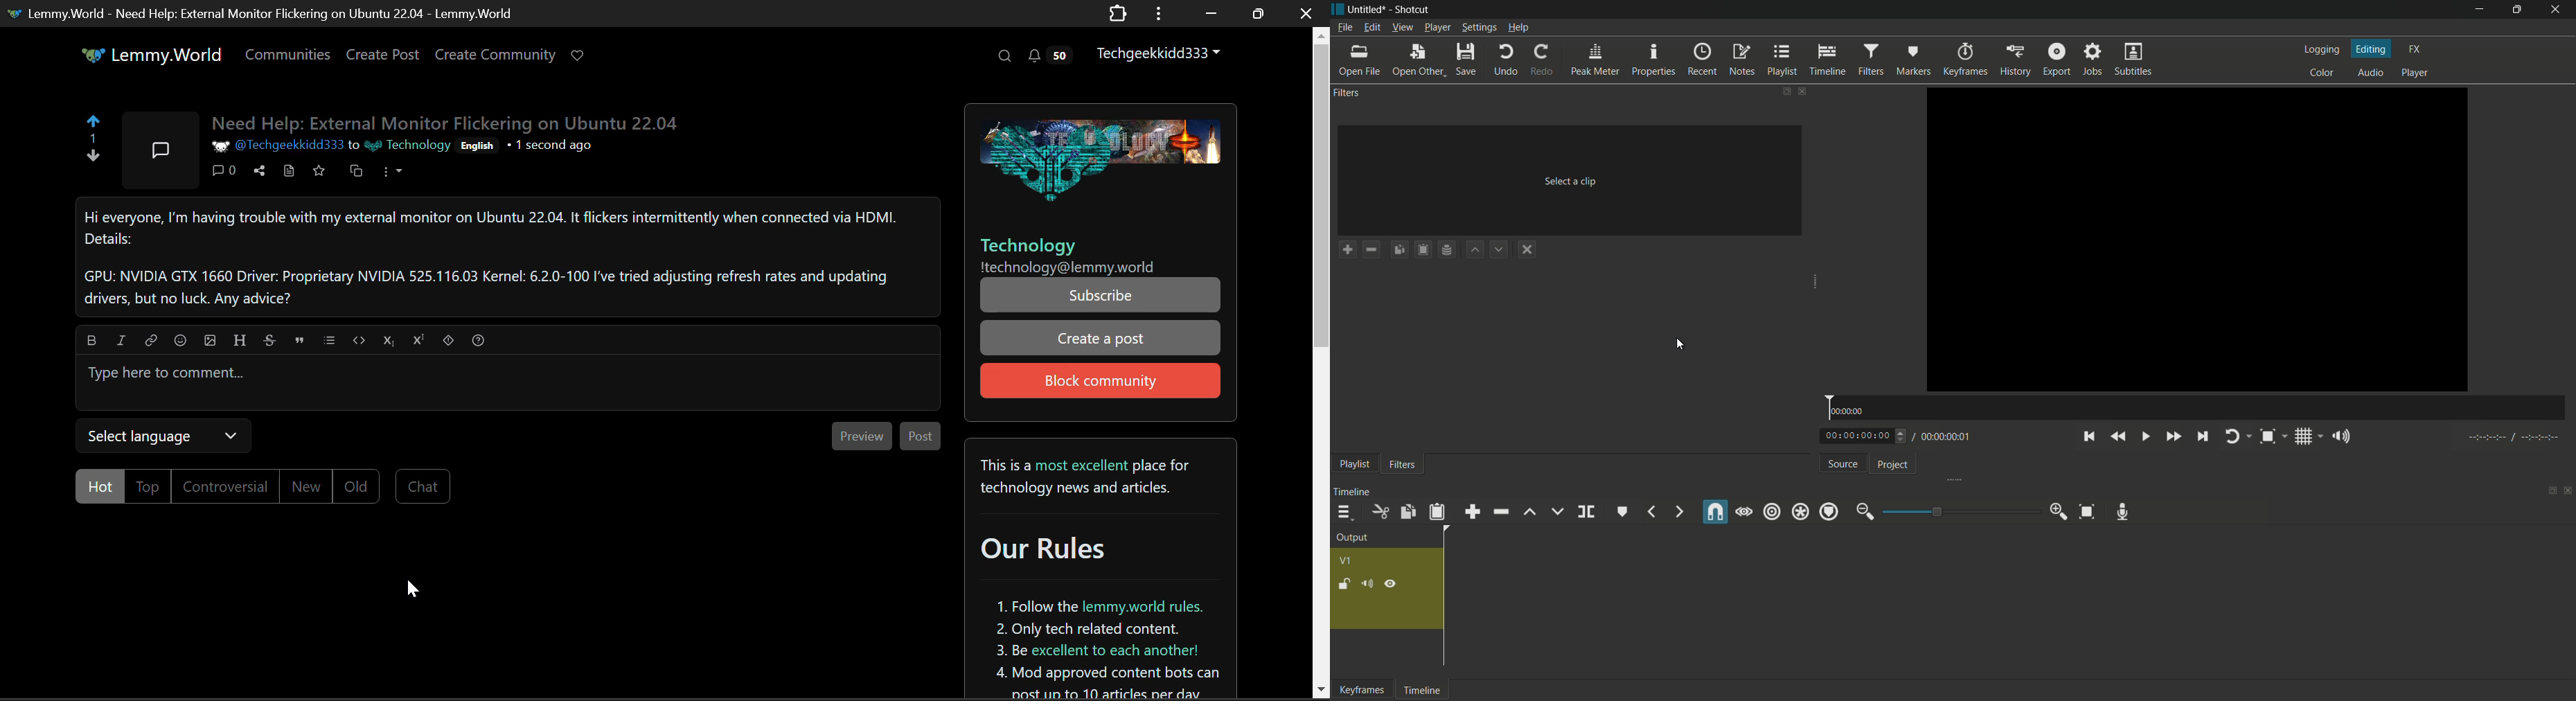 The height and width of the screenshot is (728, 2576). Describe the element at coordinates (321, 173) in the screenshot. I see `Save` at that location.